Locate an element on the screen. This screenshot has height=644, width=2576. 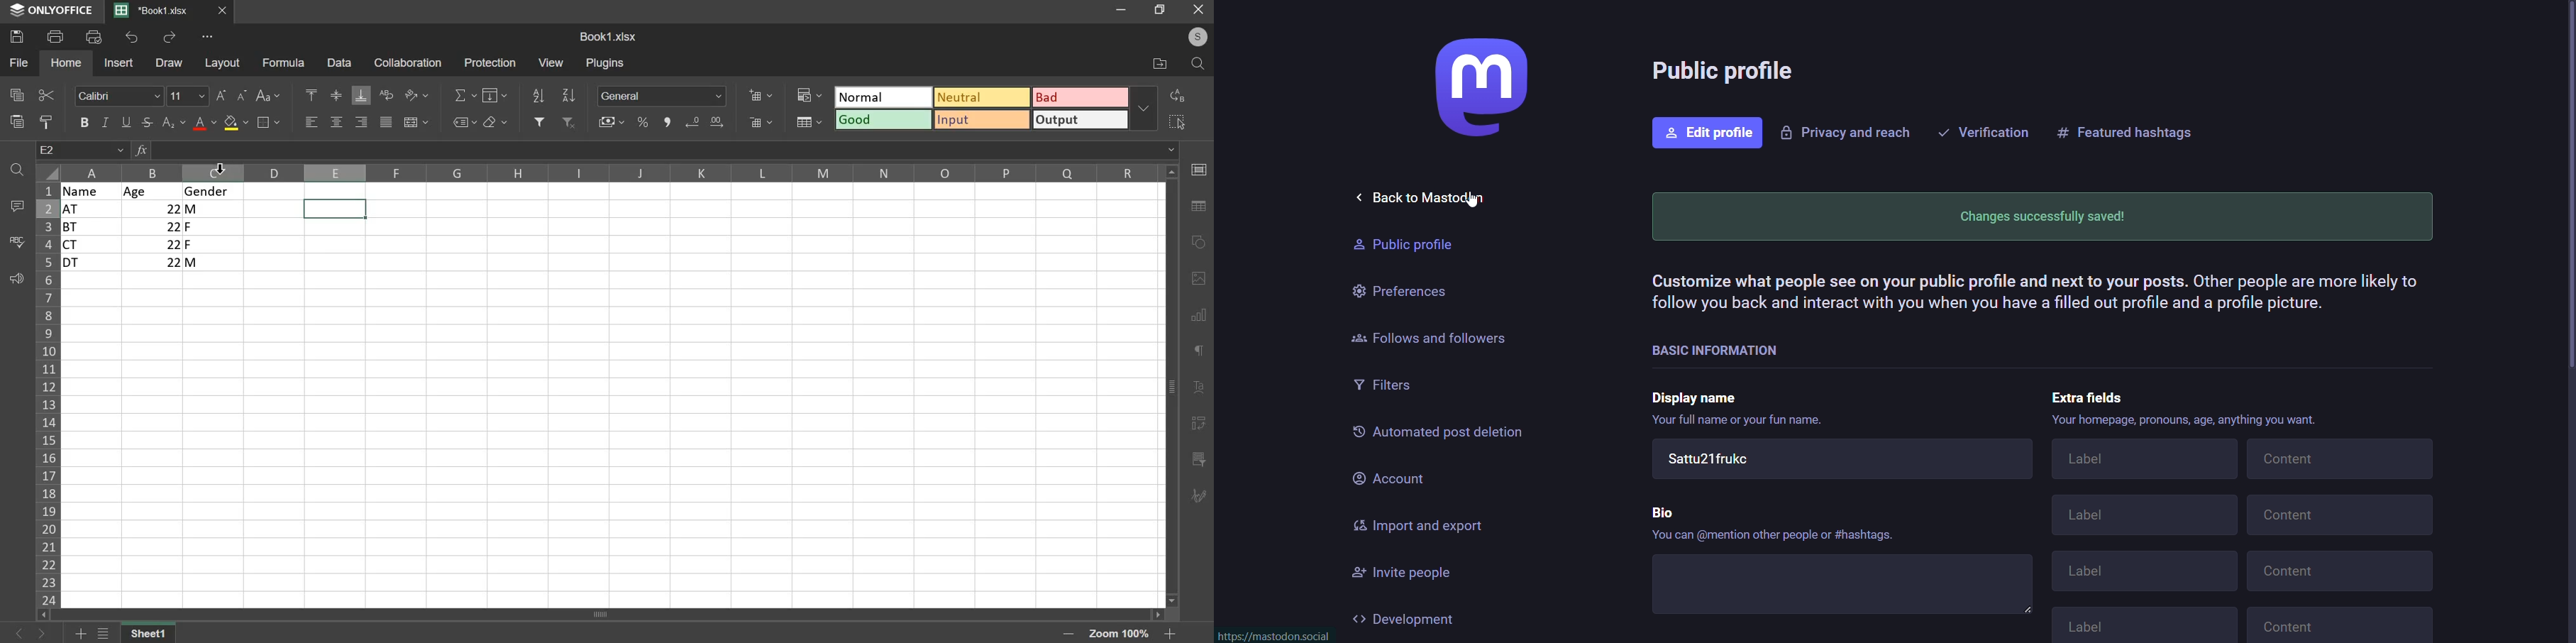
previous is located at coordinates (46, 633).